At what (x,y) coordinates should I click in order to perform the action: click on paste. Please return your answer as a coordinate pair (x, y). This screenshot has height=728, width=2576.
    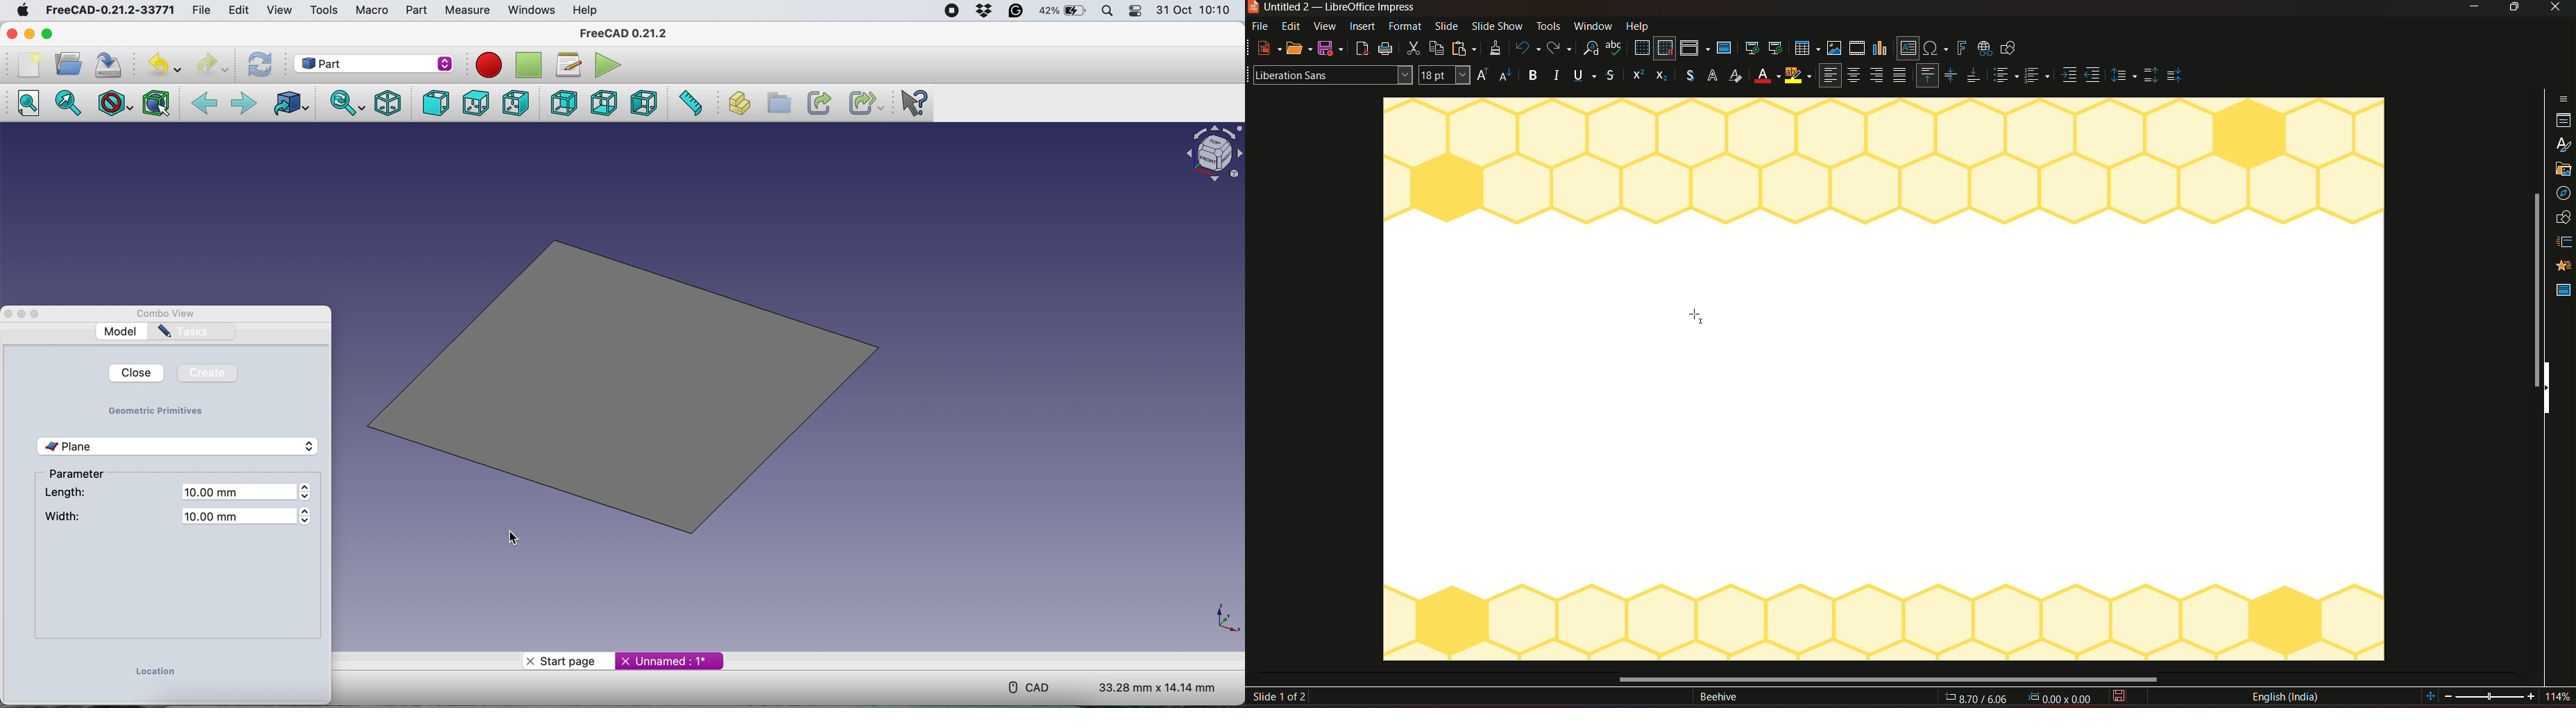
    Looking at the image, I should click on (1464, 47).